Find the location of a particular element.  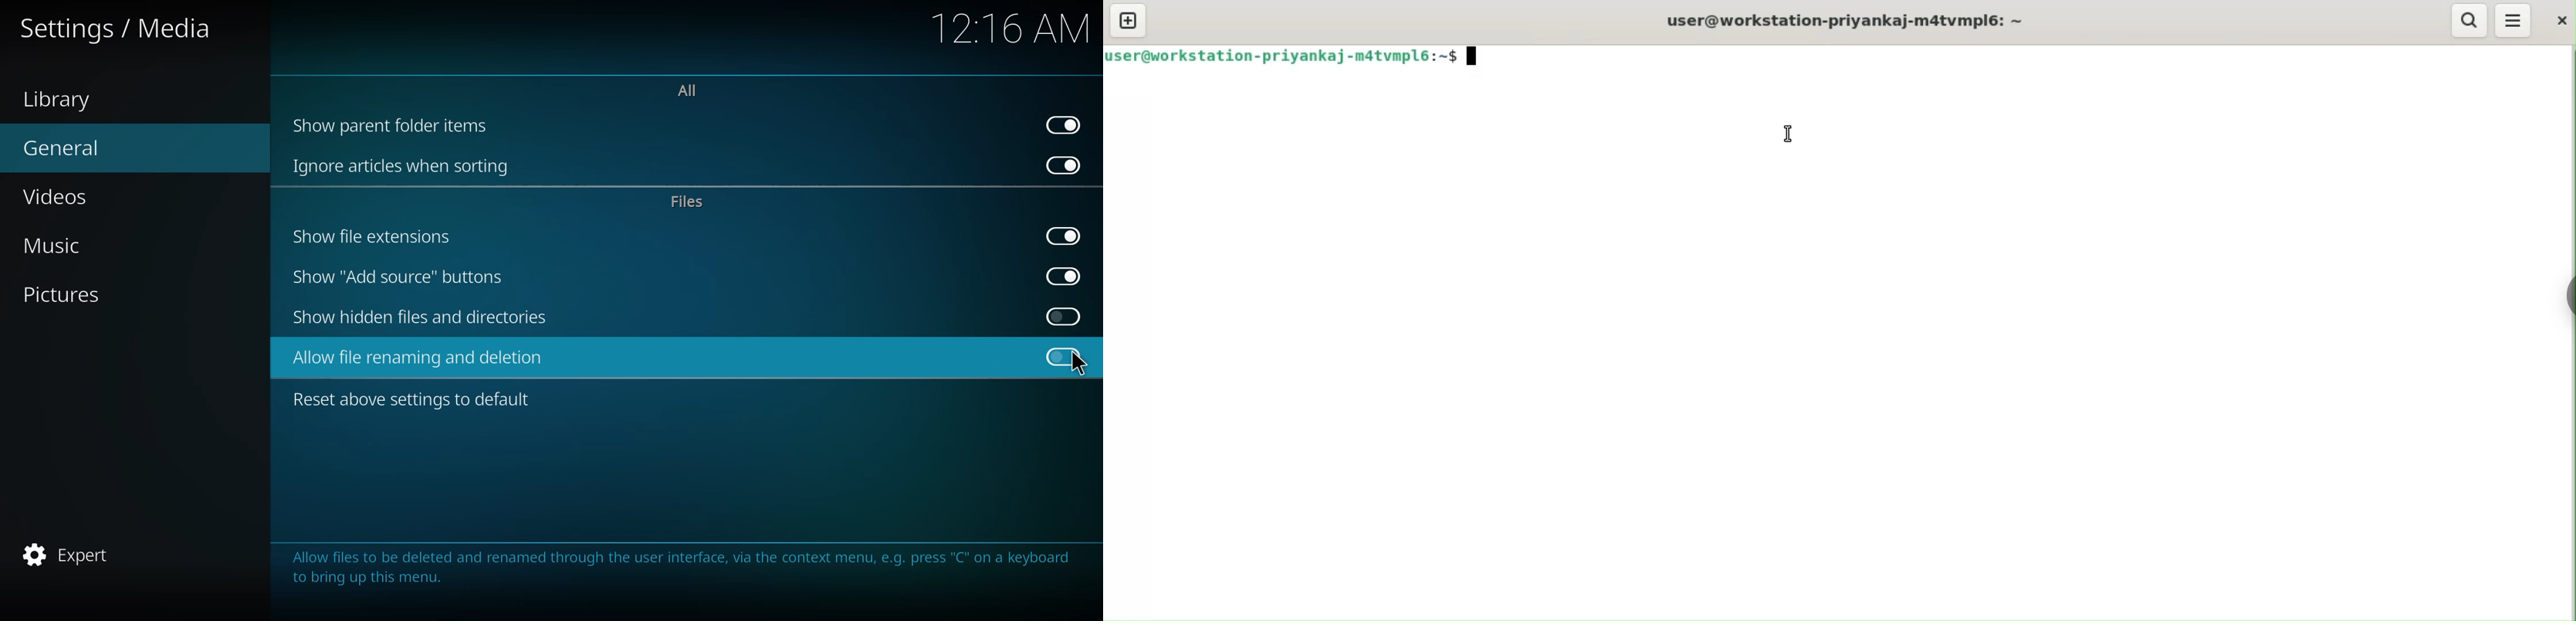

cursor is located at coordinates (1076, 366).